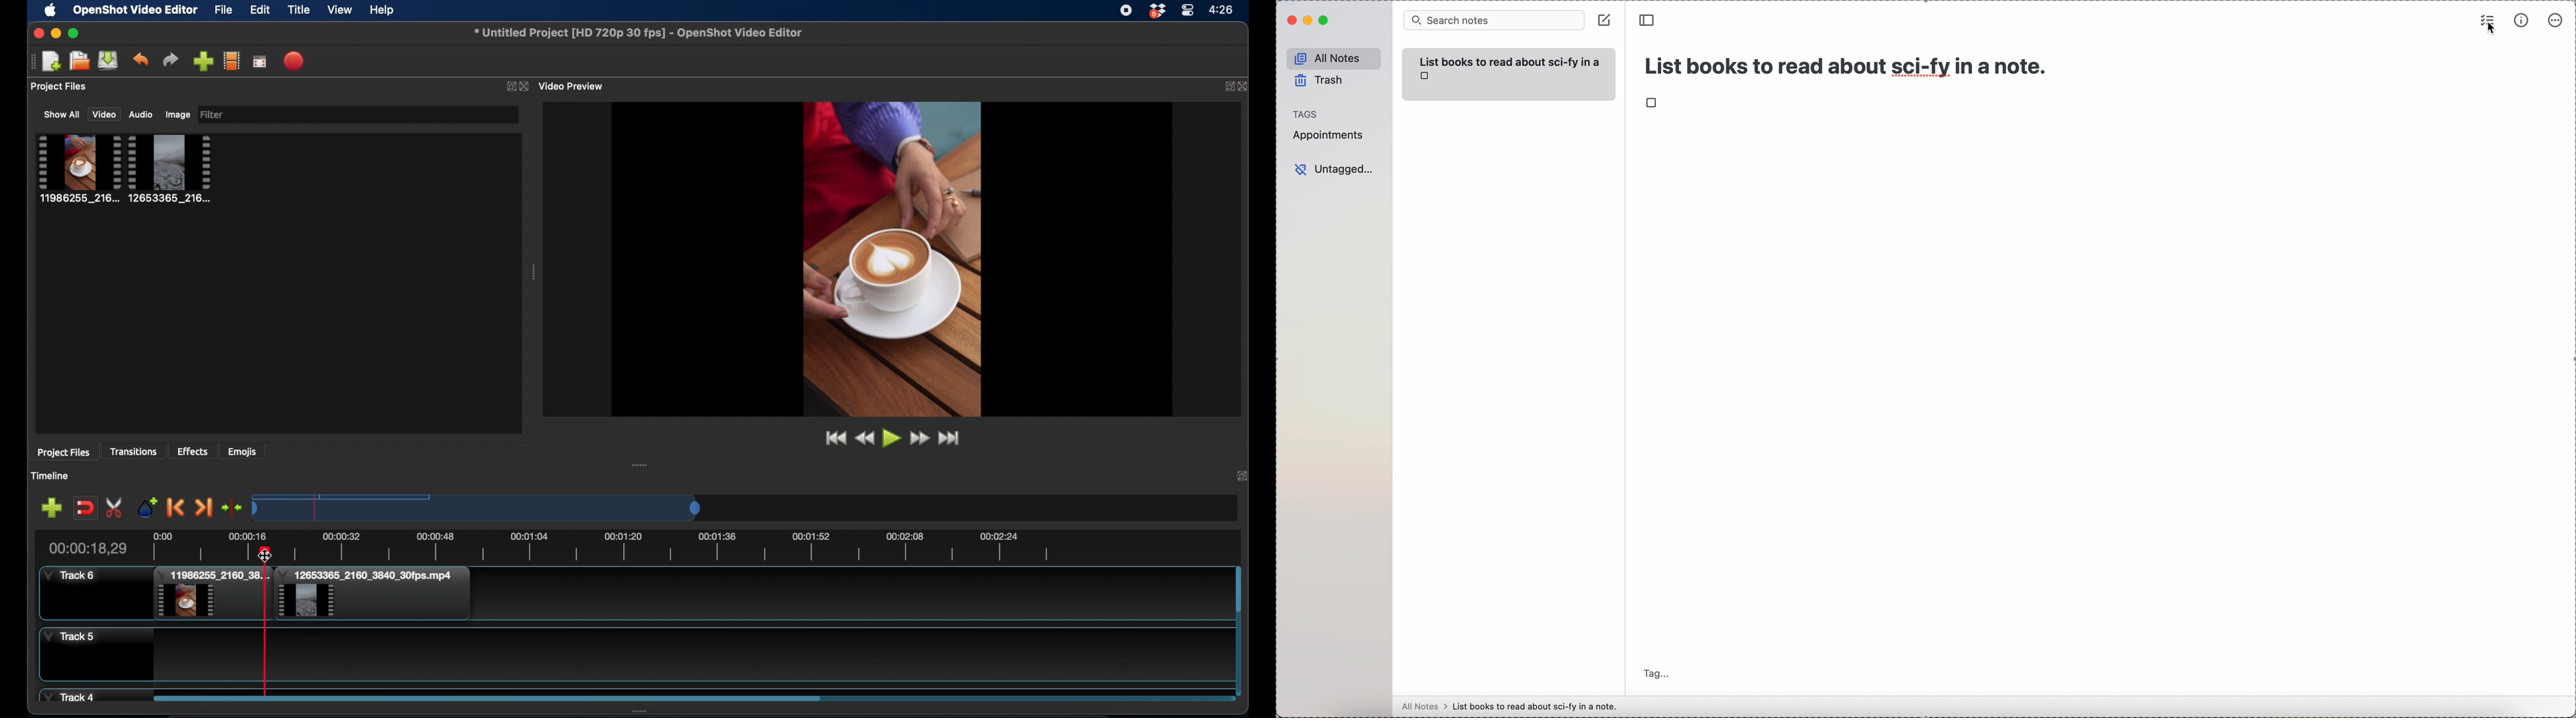 This screenshot has height=728, width=2576. What do you see at coordinates (2491, 29) in the screenshot?
I see `cursor` at bounding box center [2491, 29].